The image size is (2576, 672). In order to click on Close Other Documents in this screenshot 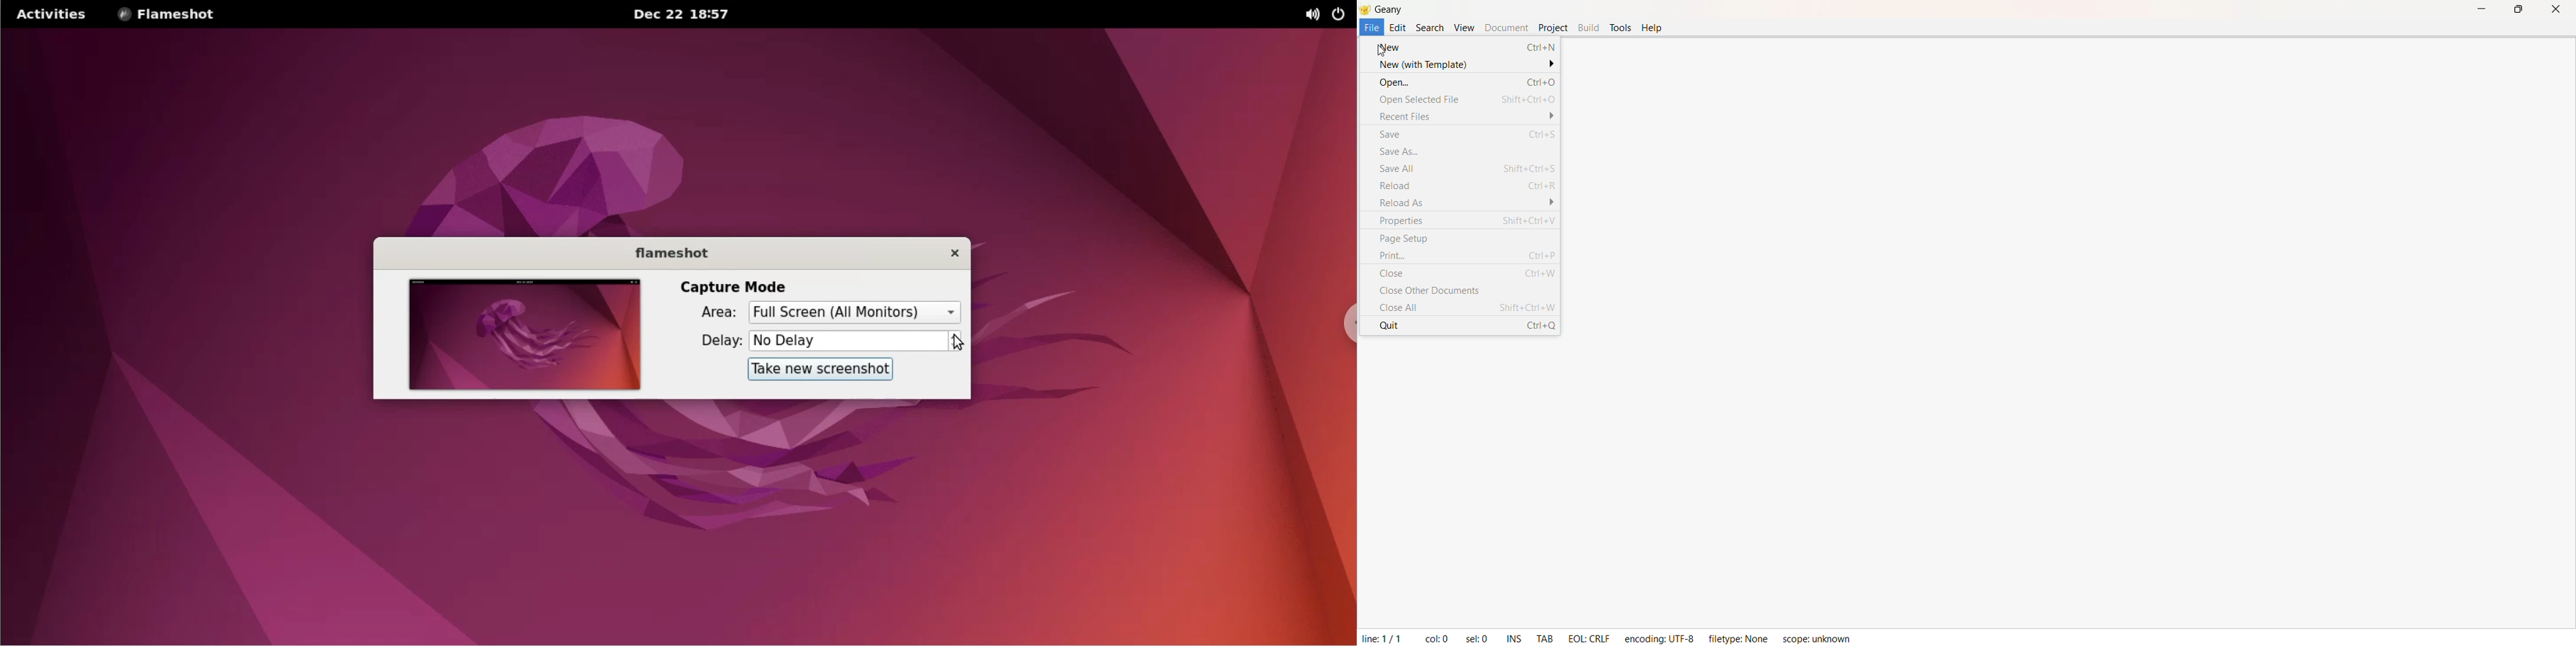, I will do `click(1463, 291)`.